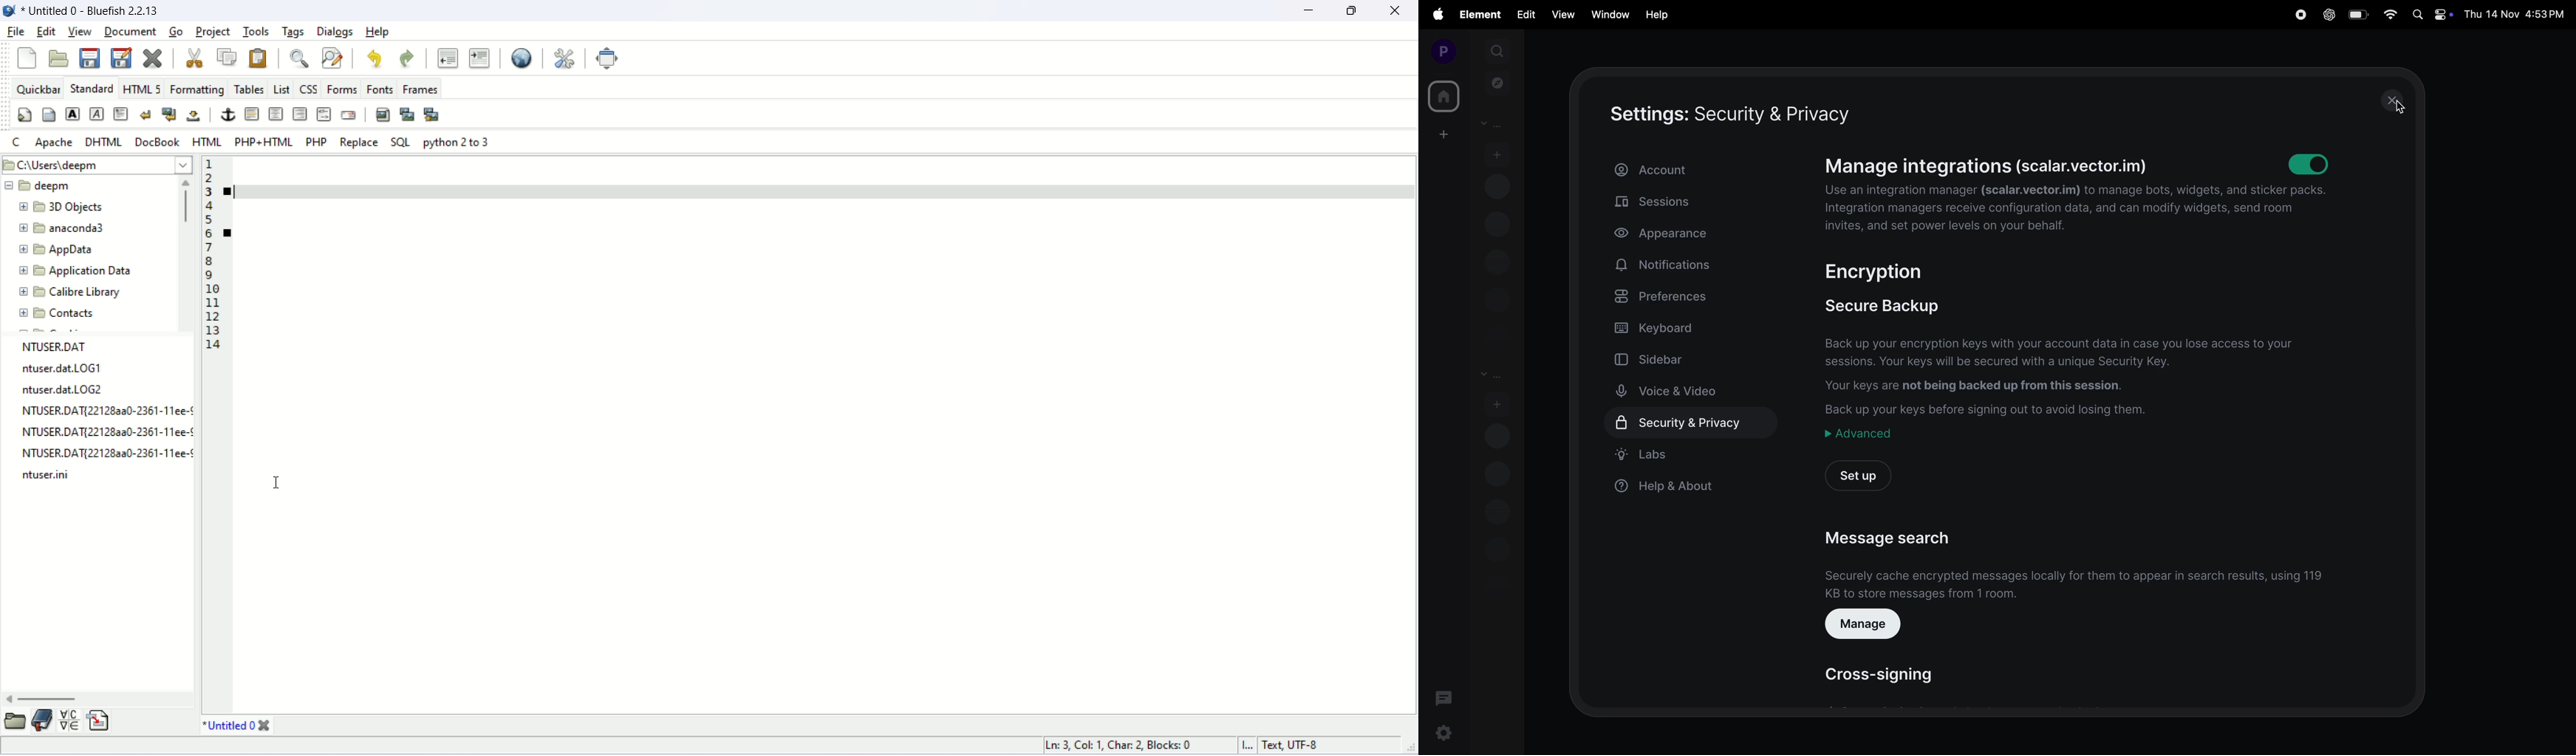 Image resolution: width=2576 pixels, height=756 pixels. Describe the element at coordinates (566, 59) in the screenshot. I see `preferences` at that location.